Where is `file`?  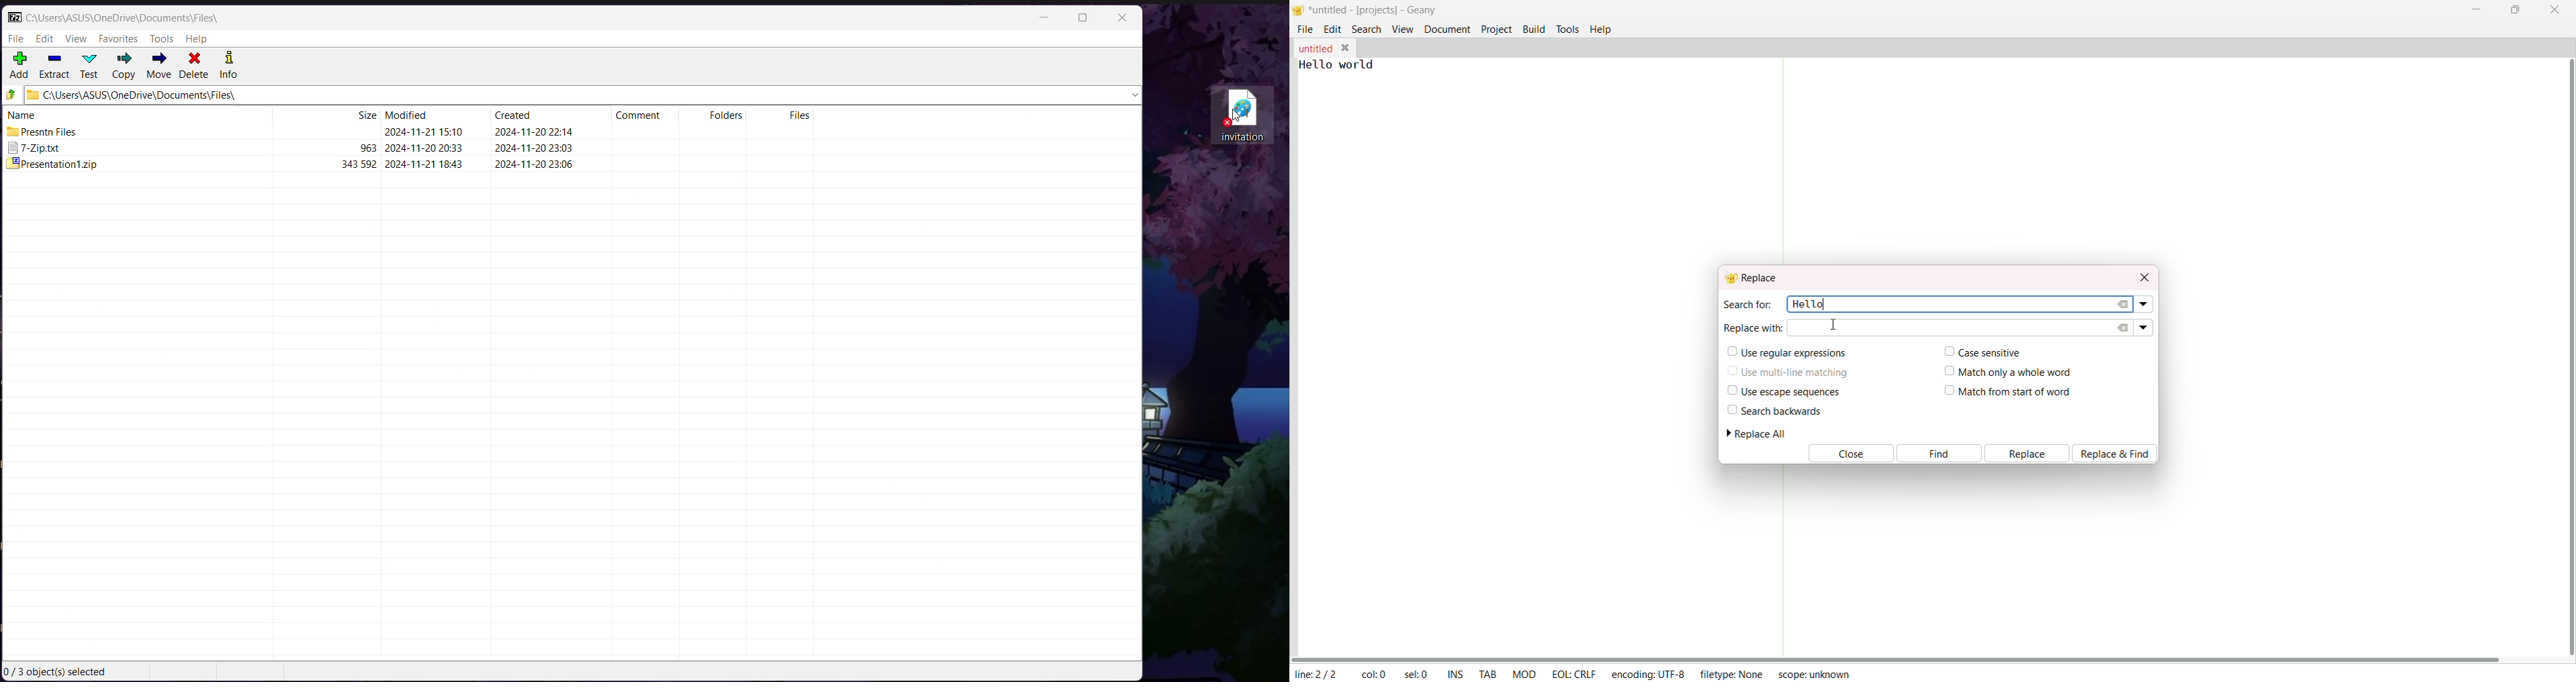
file is located at coordinates (1306, 27).